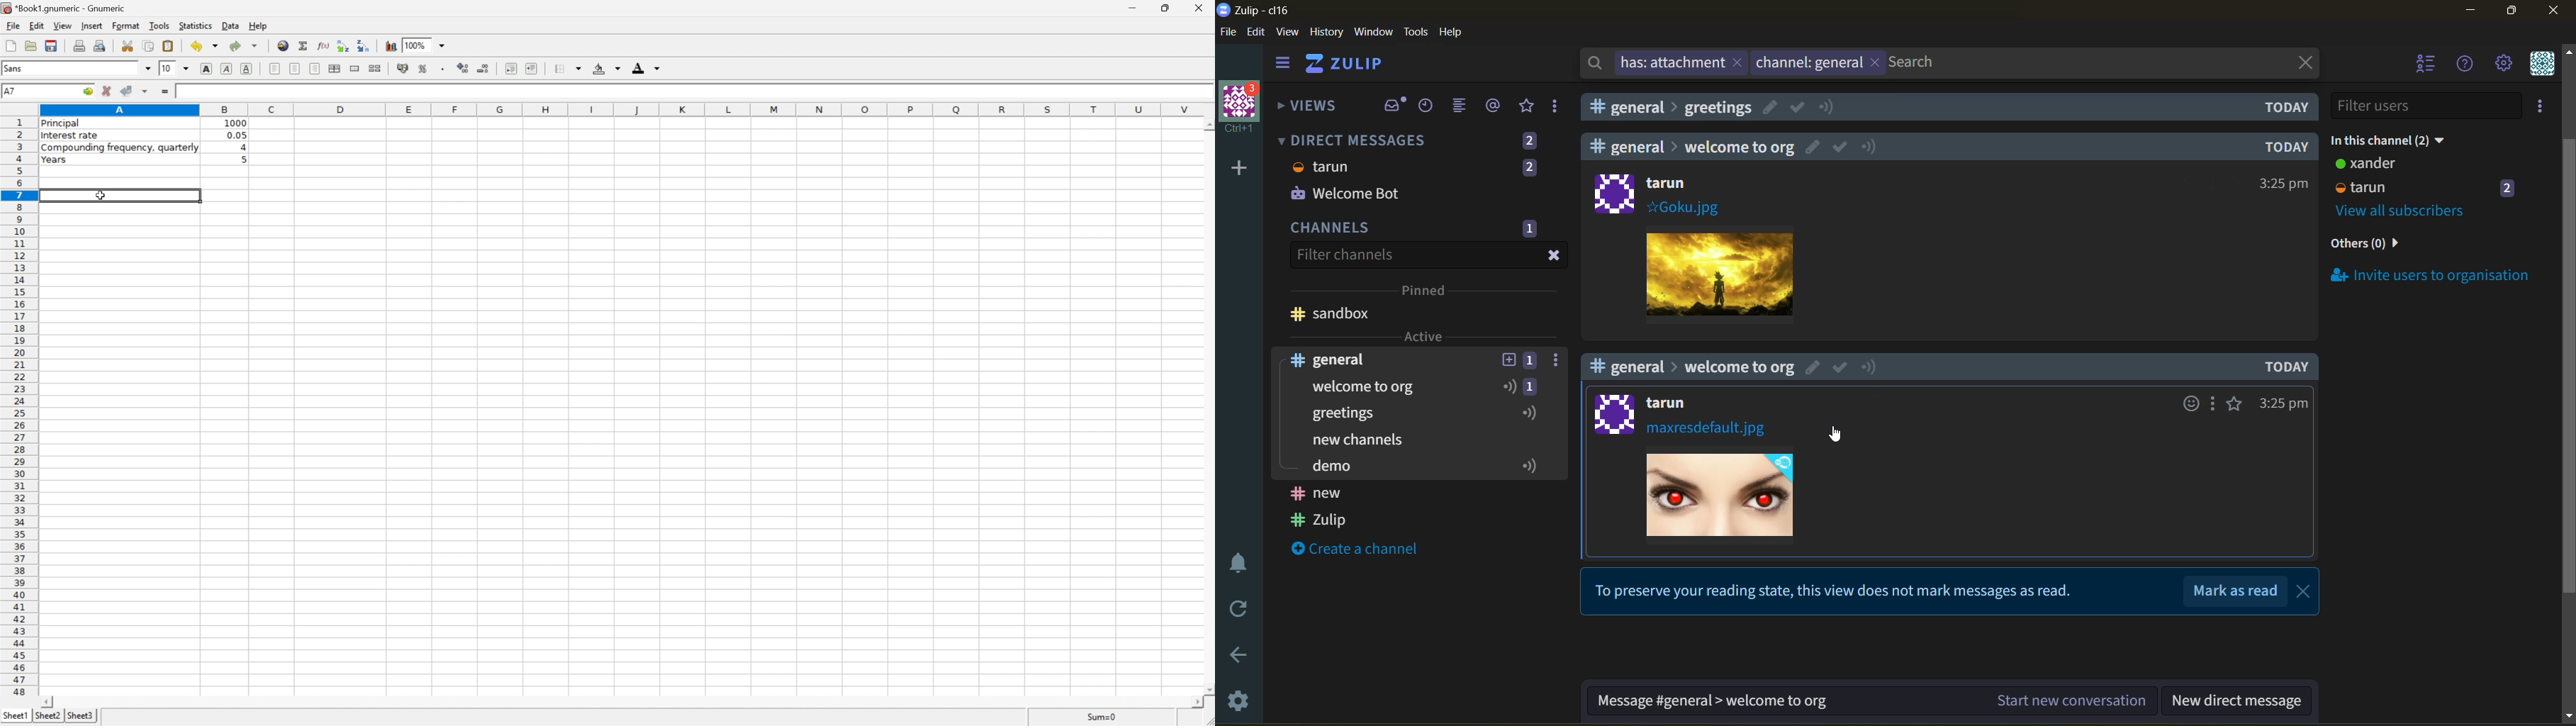  Describe the element at coordinates (70, 137) in the screenshot. I see `interest rate` at that location.